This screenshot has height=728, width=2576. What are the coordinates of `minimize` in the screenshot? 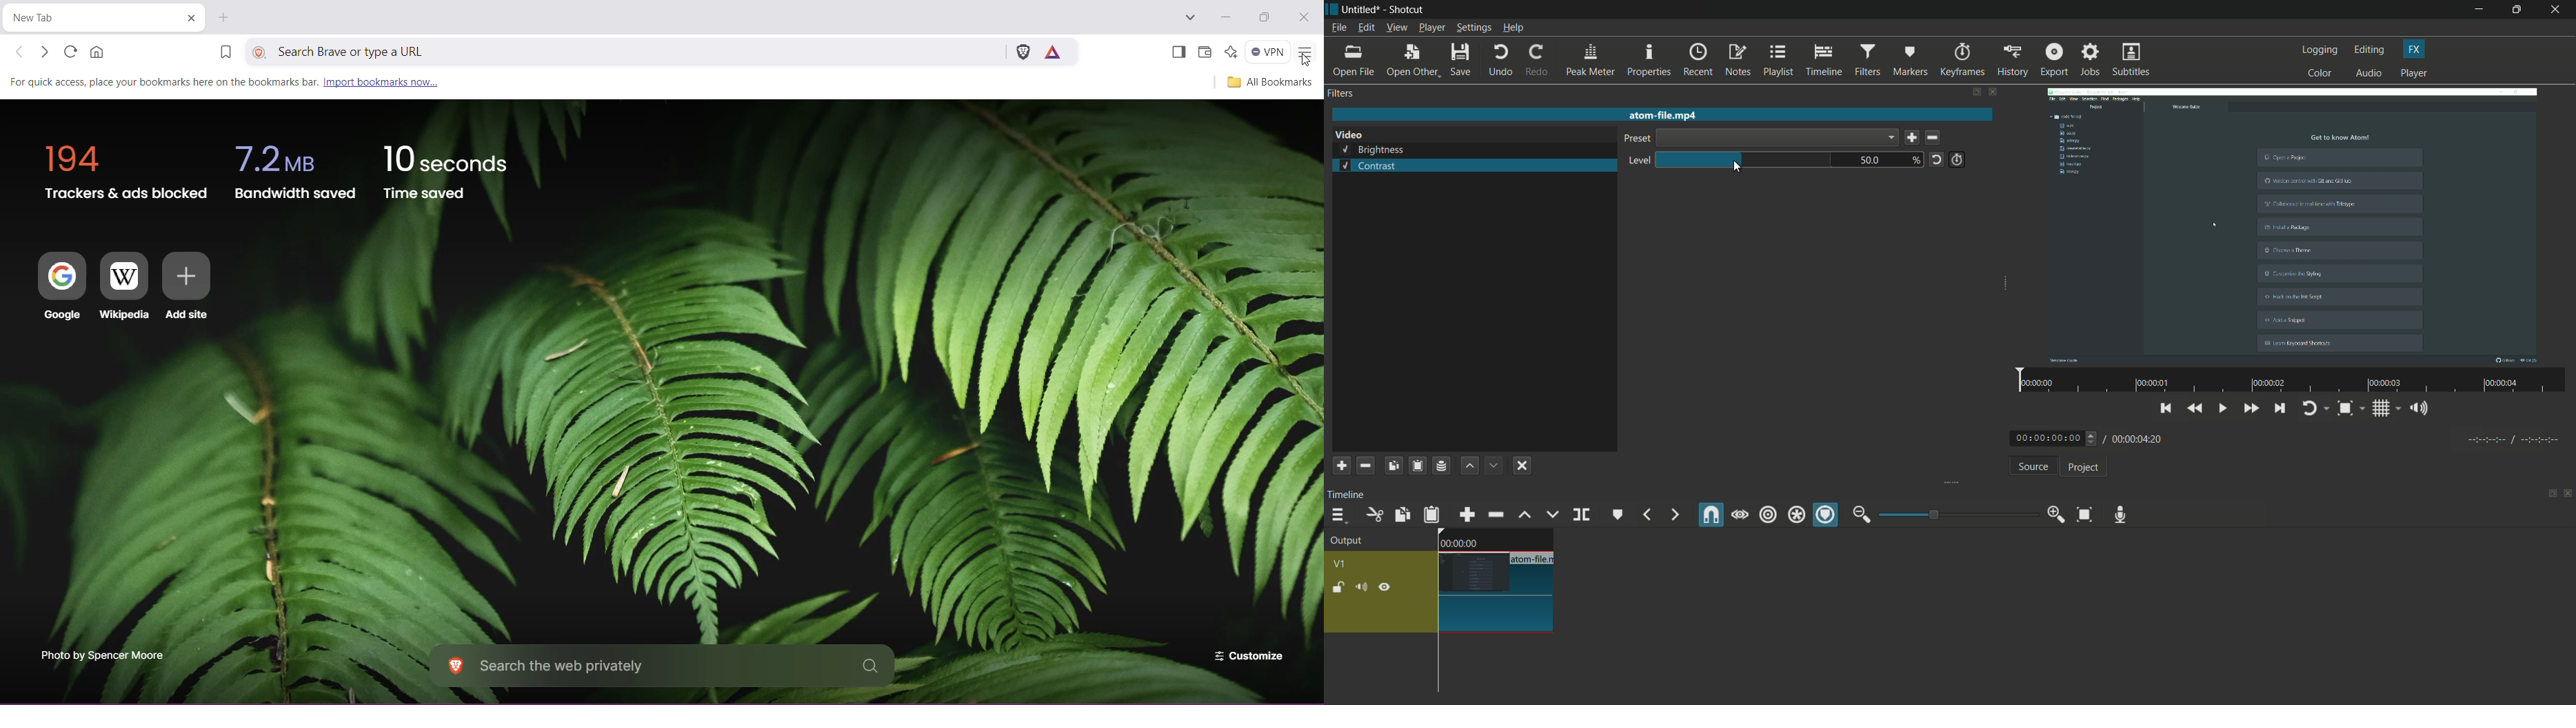 It's located at (2479, 10).